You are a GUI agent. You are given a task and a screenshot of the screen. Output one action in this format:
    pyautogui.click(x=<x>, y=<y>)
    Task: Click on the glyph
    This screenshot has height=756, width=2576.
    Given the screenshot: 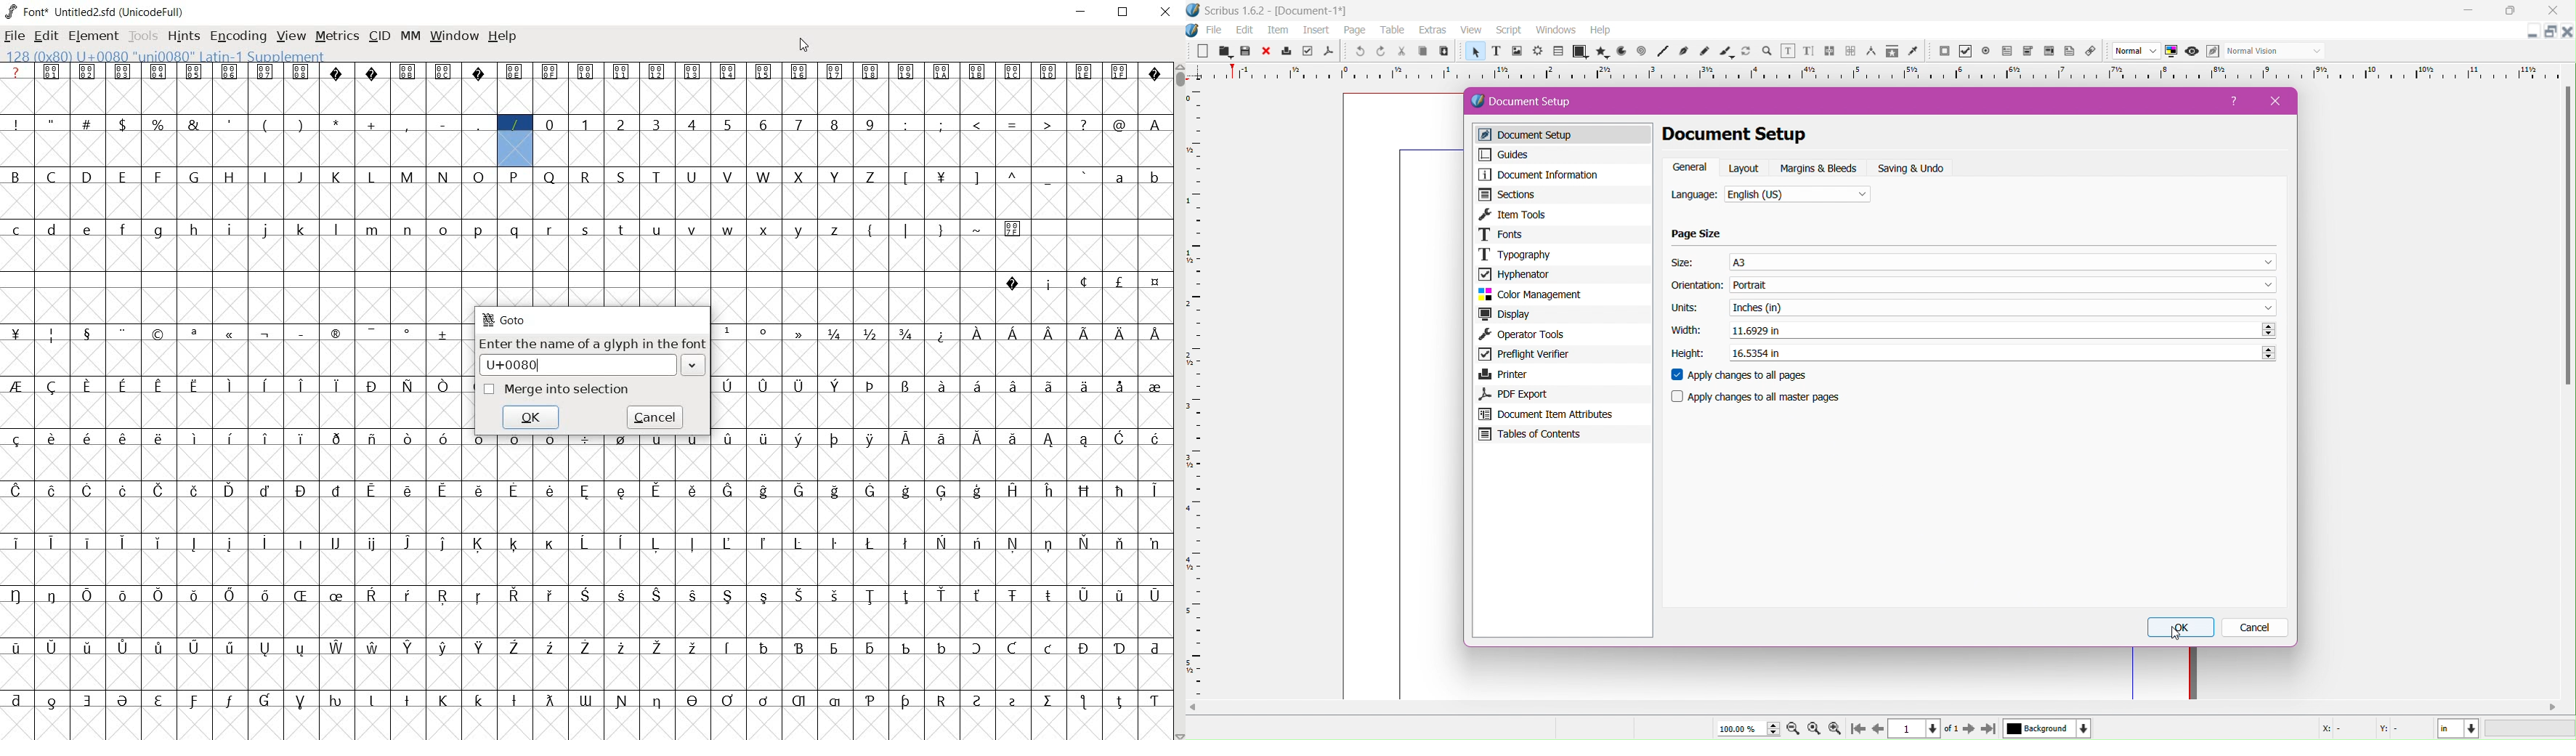 What is the action you would take?
    pyautogui.click(x=623, y=595)
    